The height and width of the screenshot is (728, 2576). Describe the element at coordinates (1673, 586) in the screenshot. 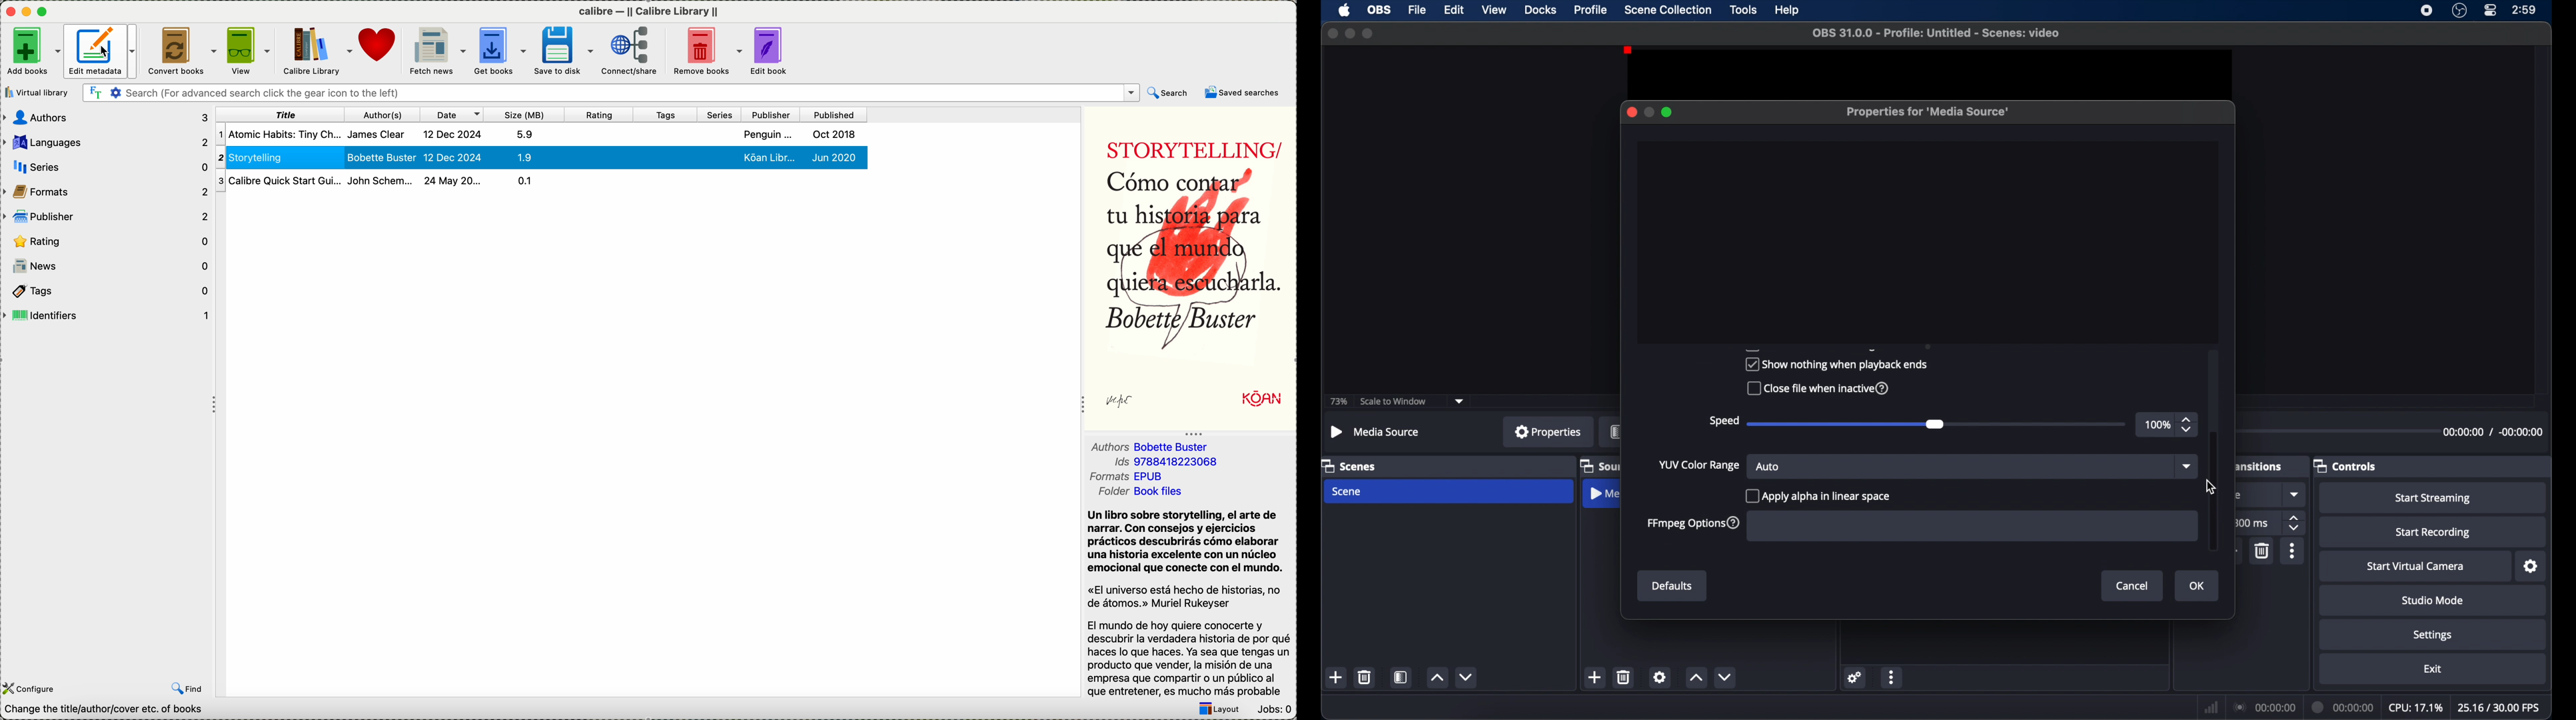

I see `defaults` at that location.